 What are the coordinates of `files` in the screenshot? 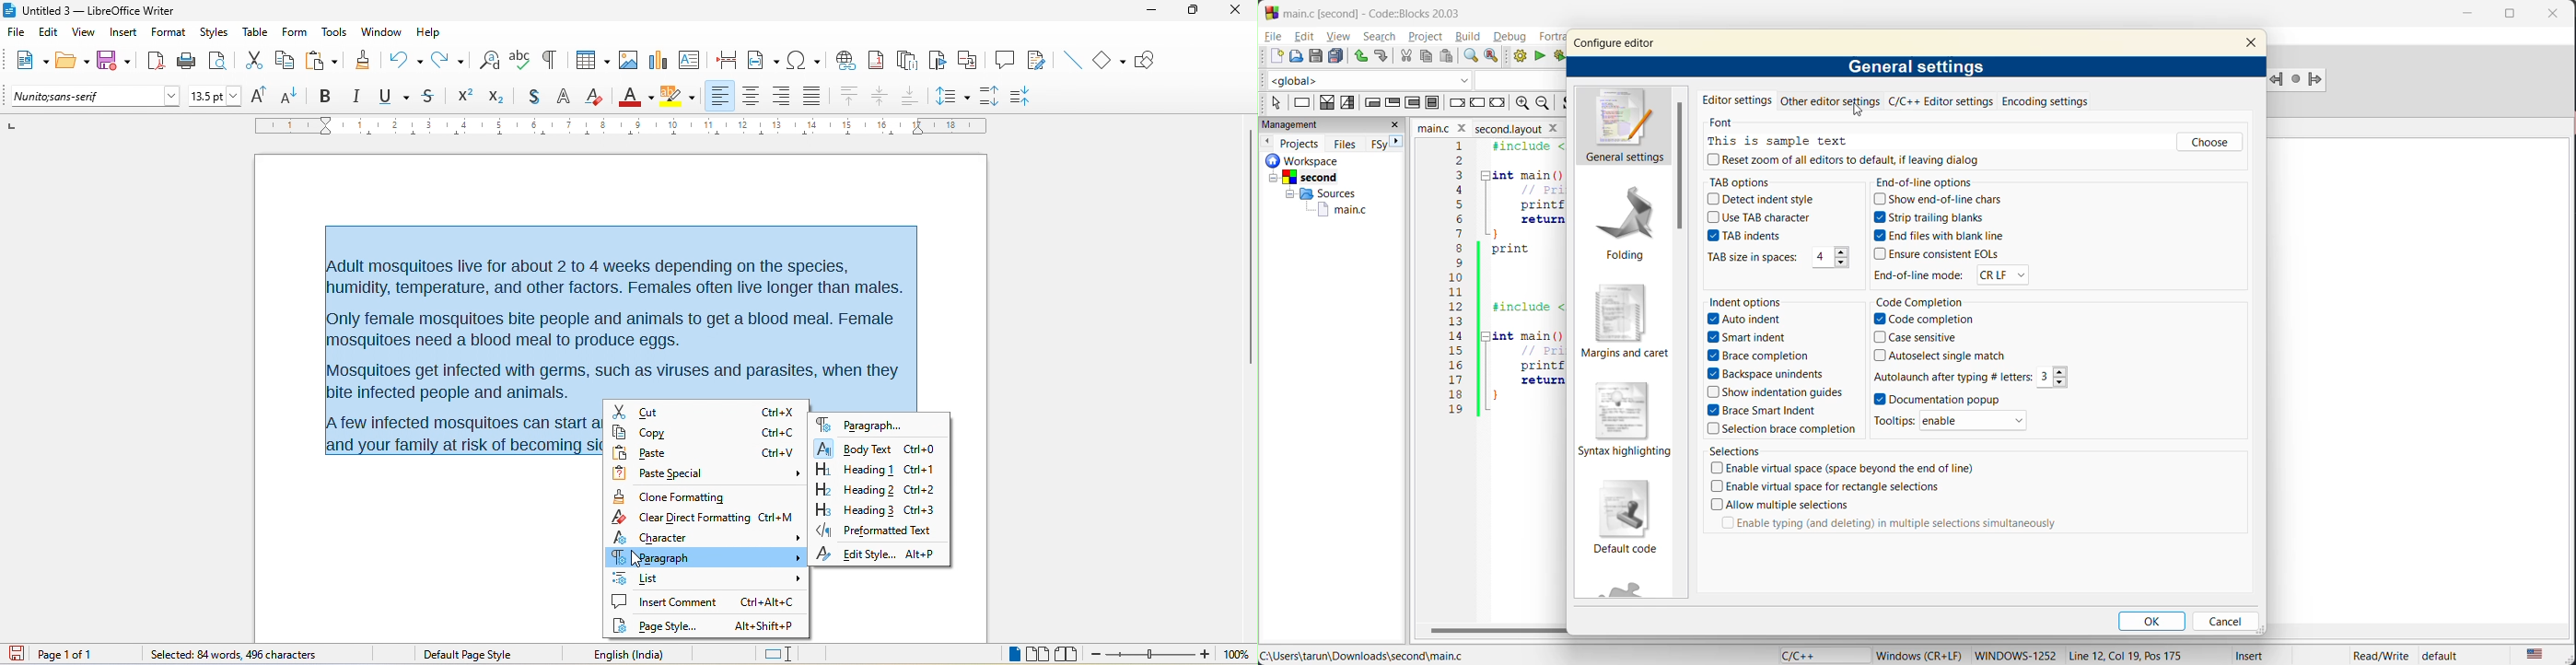 It's located at (1343, 143).